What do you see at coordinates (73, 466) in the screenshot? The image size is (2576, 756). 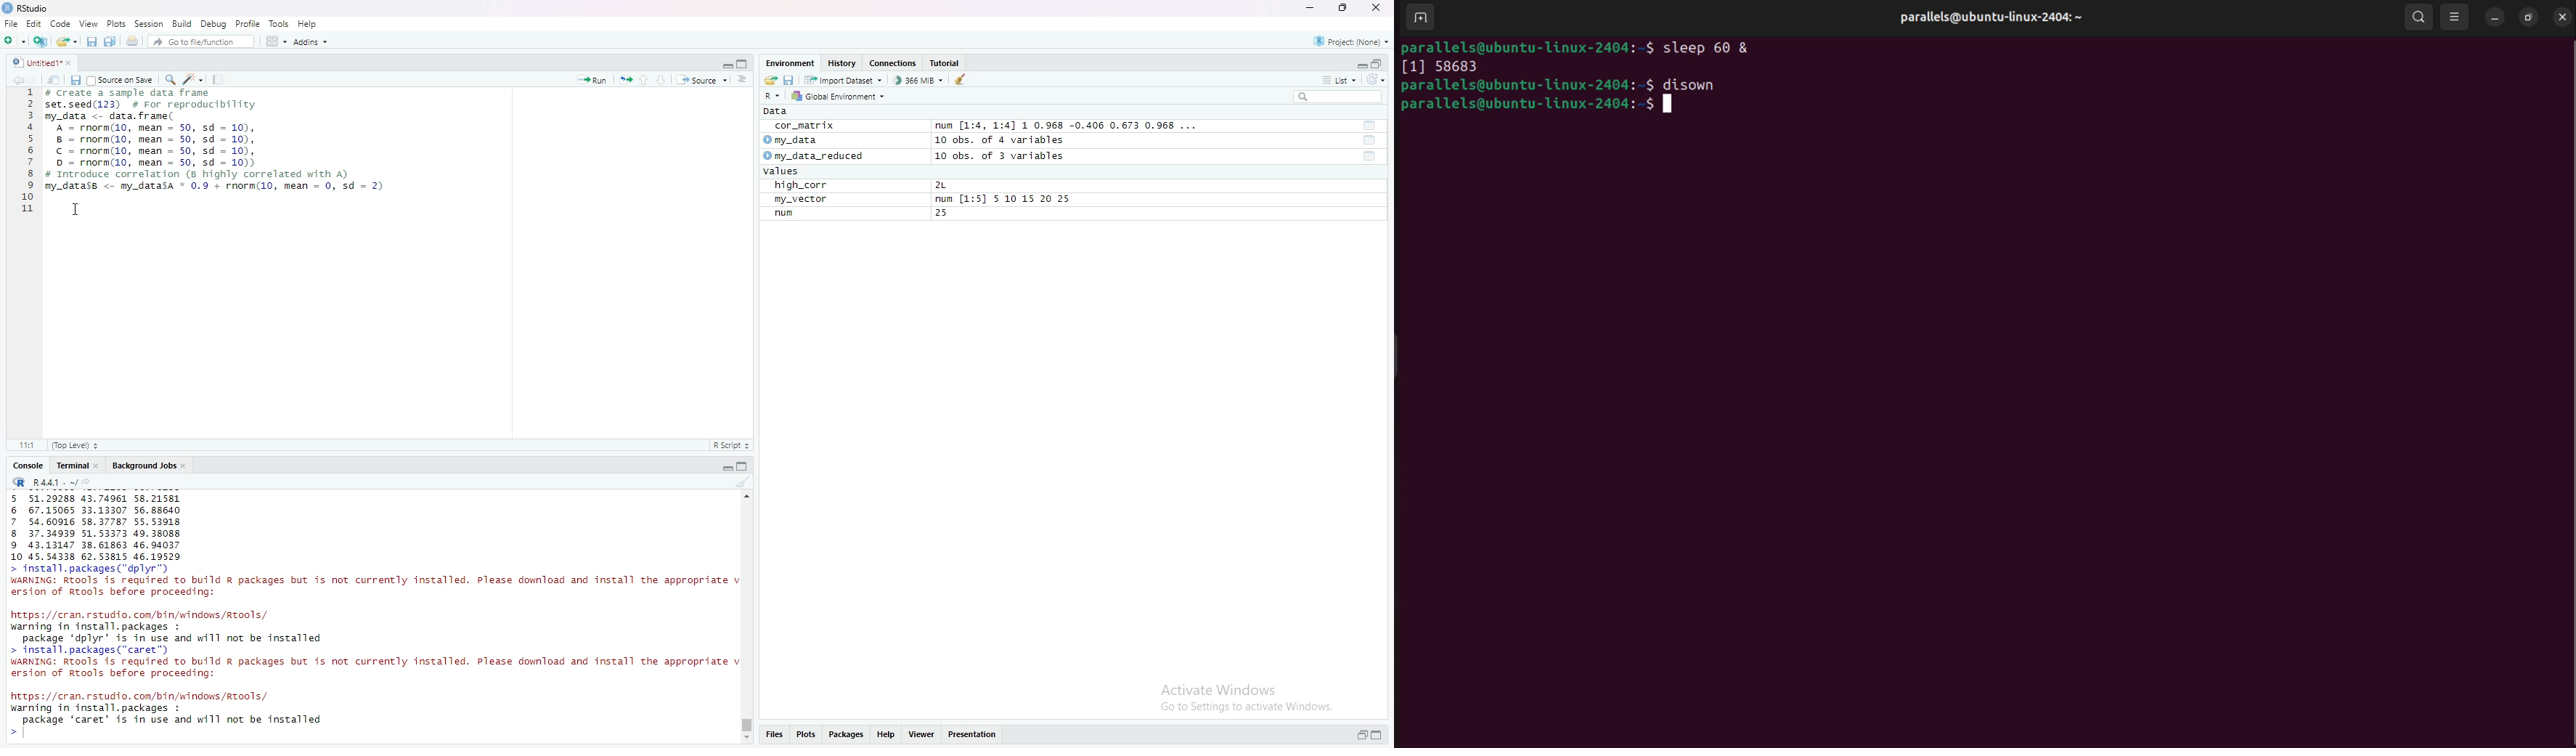 I see `Terminal` at bounding box center [73, 466].